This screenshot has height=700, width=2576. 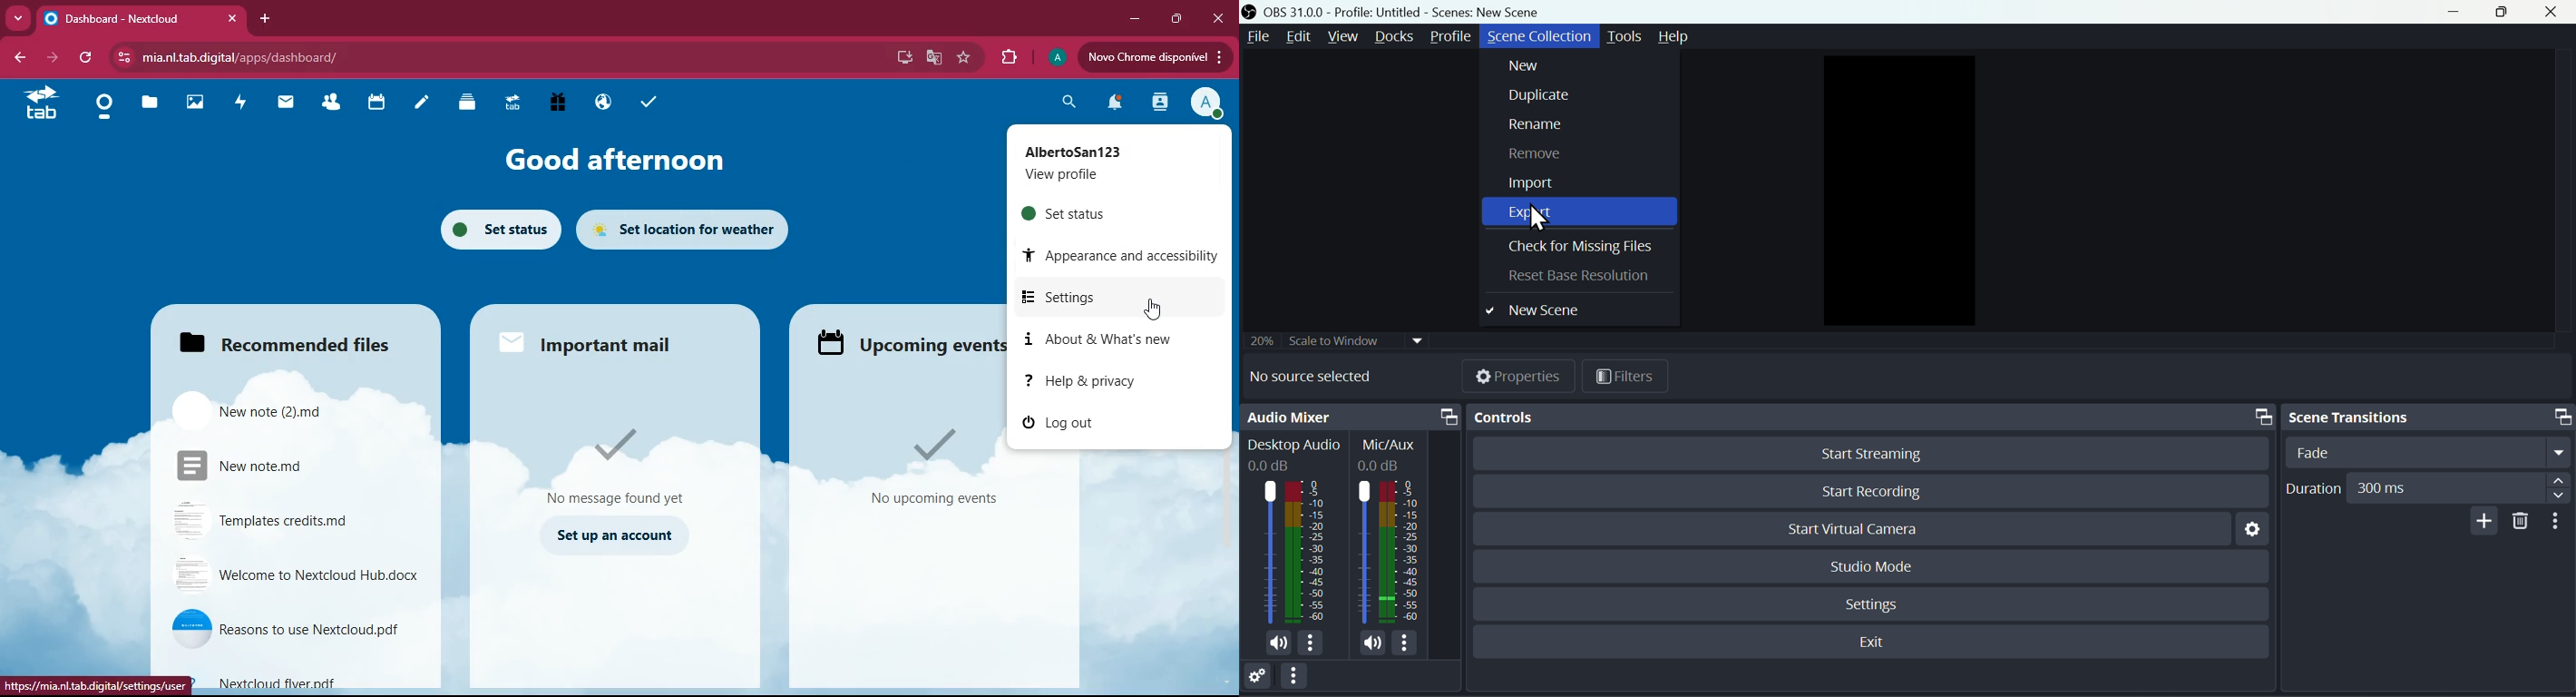 What do you see at coordinates (231, 57) in the screenshot?
I see `url` at bounding box center [231, 57].